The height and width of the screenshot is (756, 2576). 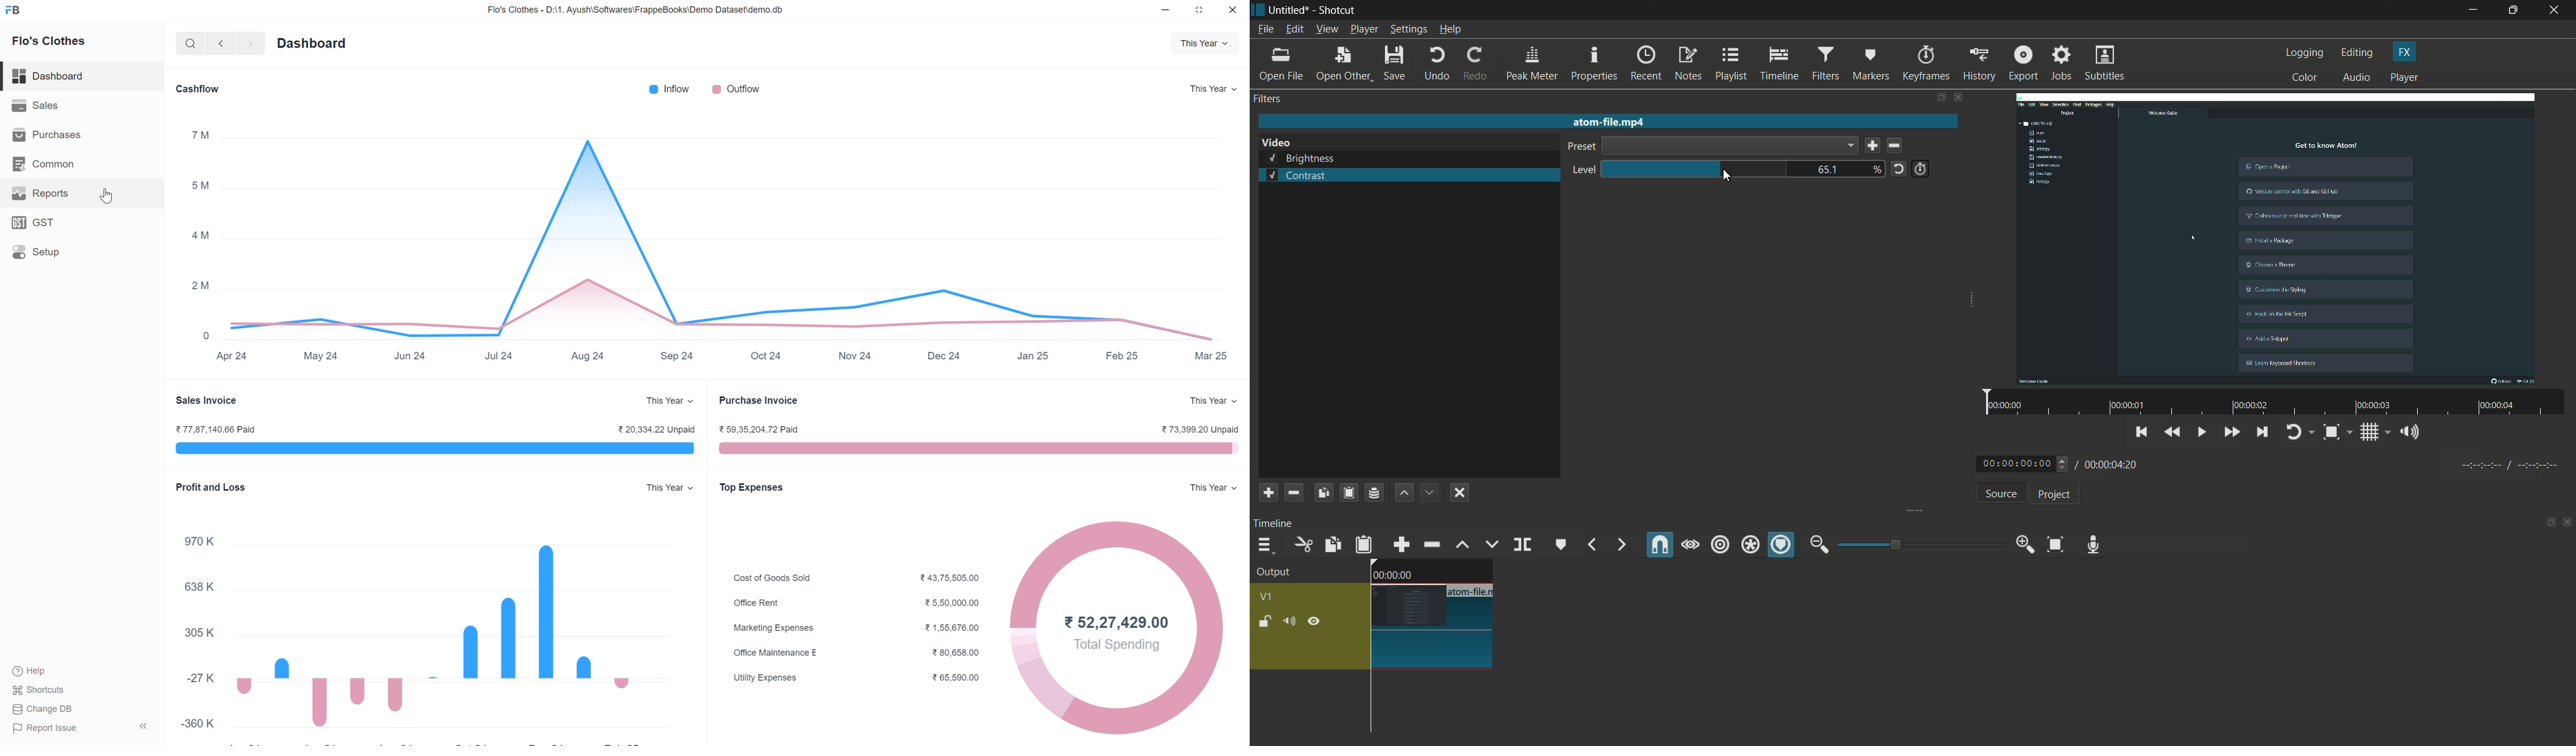 What do you see at coordinates (658, 485) in the screenshot?
I see `This Year` at bounding box center [658, 485].